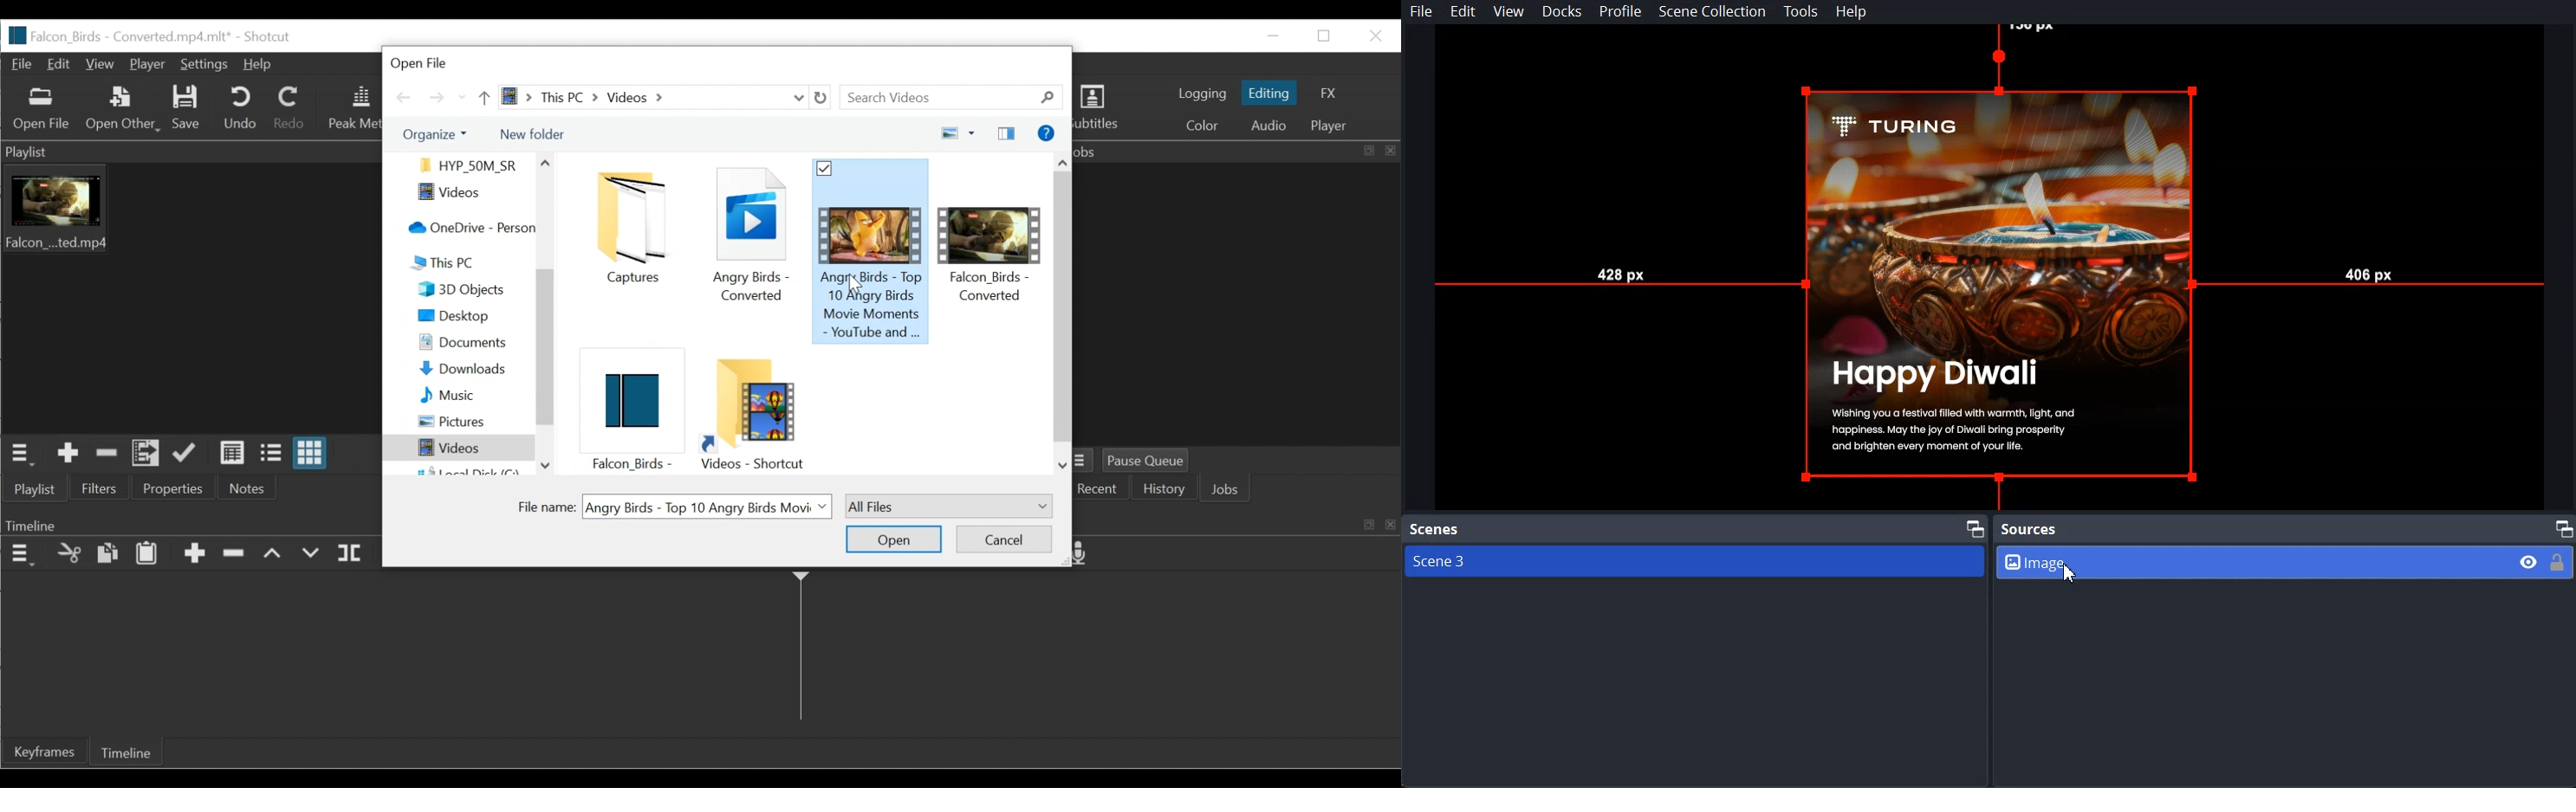 The height and width of the screenshot is (812, 2576). Describe the element at coordinates (468, 228) in the screenshot. I see `OneDrive` at that location.